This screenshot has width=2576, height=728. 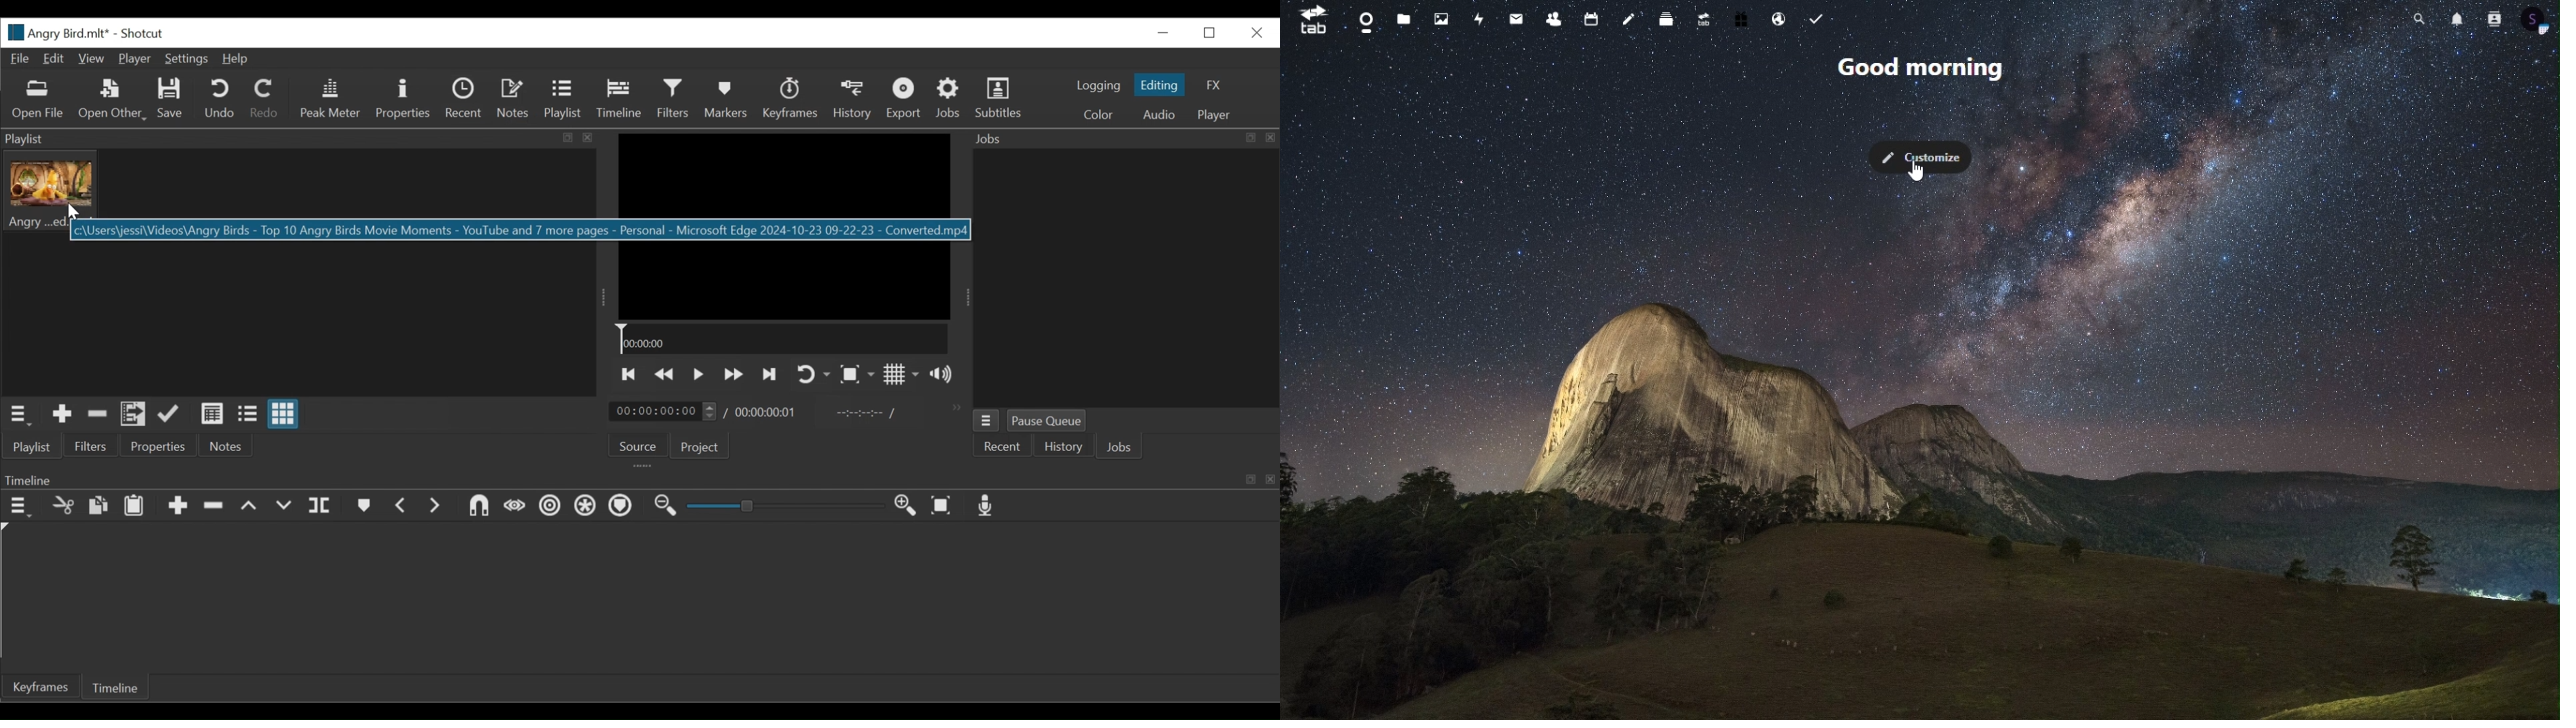 What do you see at coordinates (545, 508) in the screenshot?
I see `Set Second Simple Keyframe` at bounding box center [545, 508].